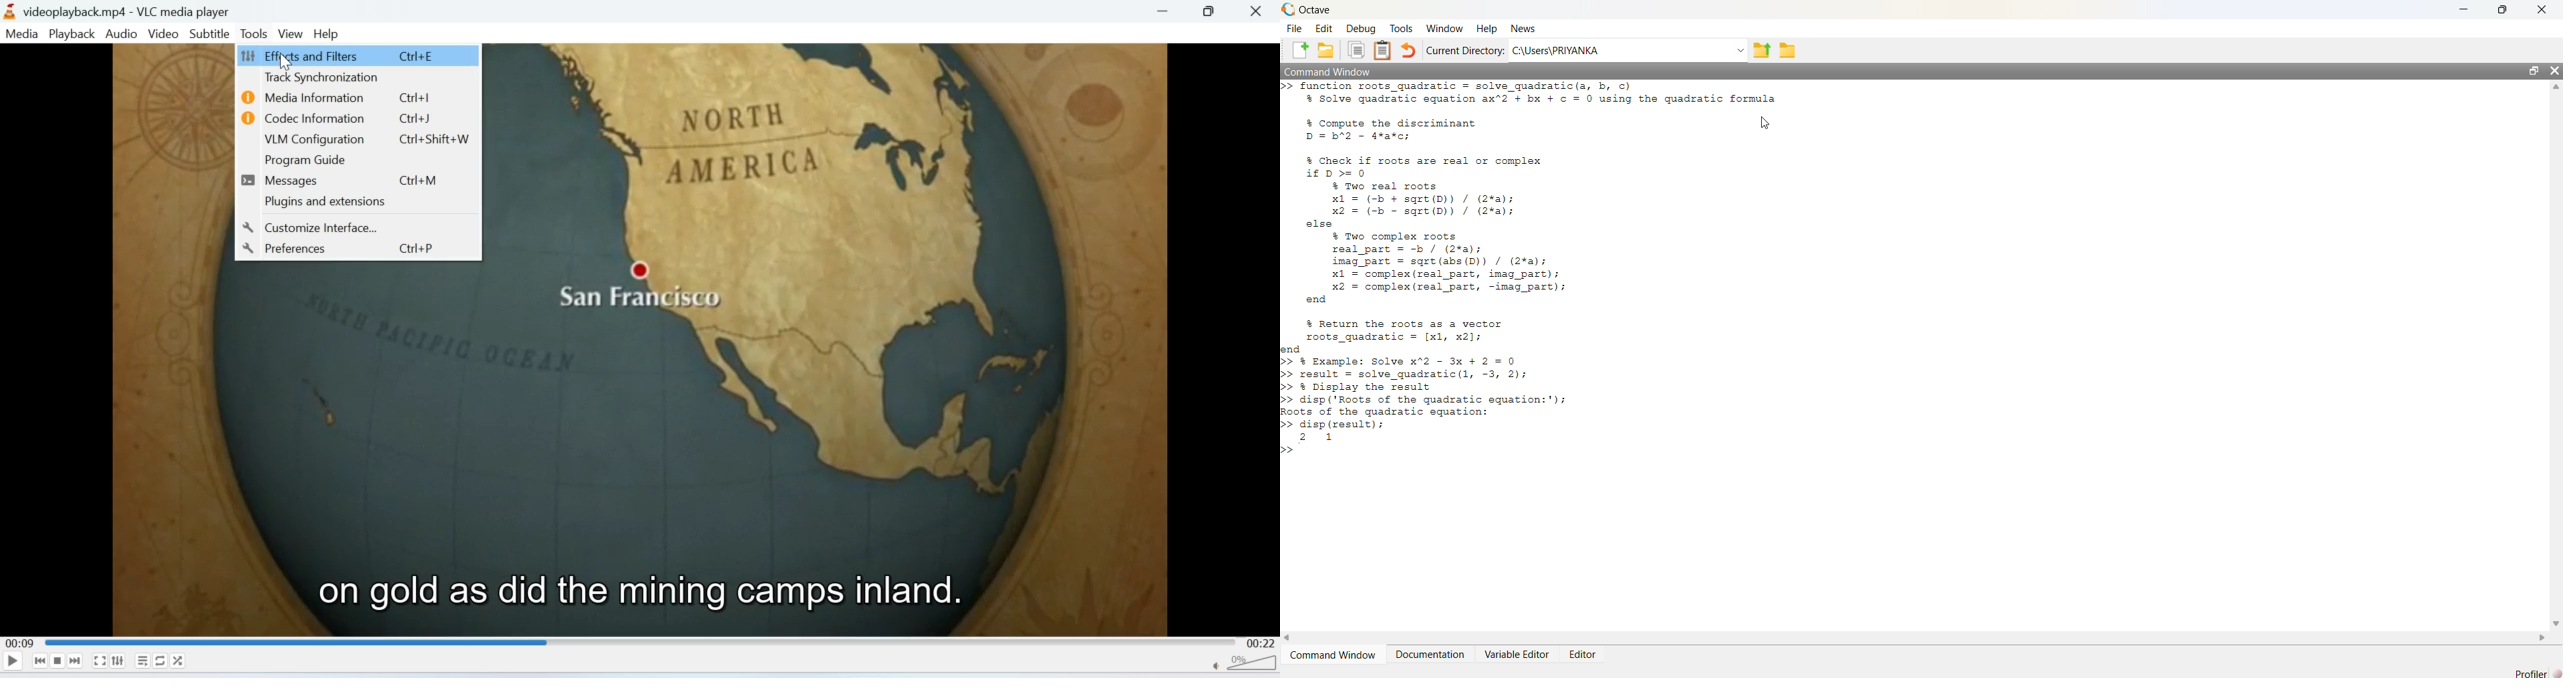 This screenshot has height=700, width=2576. Describe the element at coordinates (117, 660) in the screenshot. I see `Extended settings` at that location.